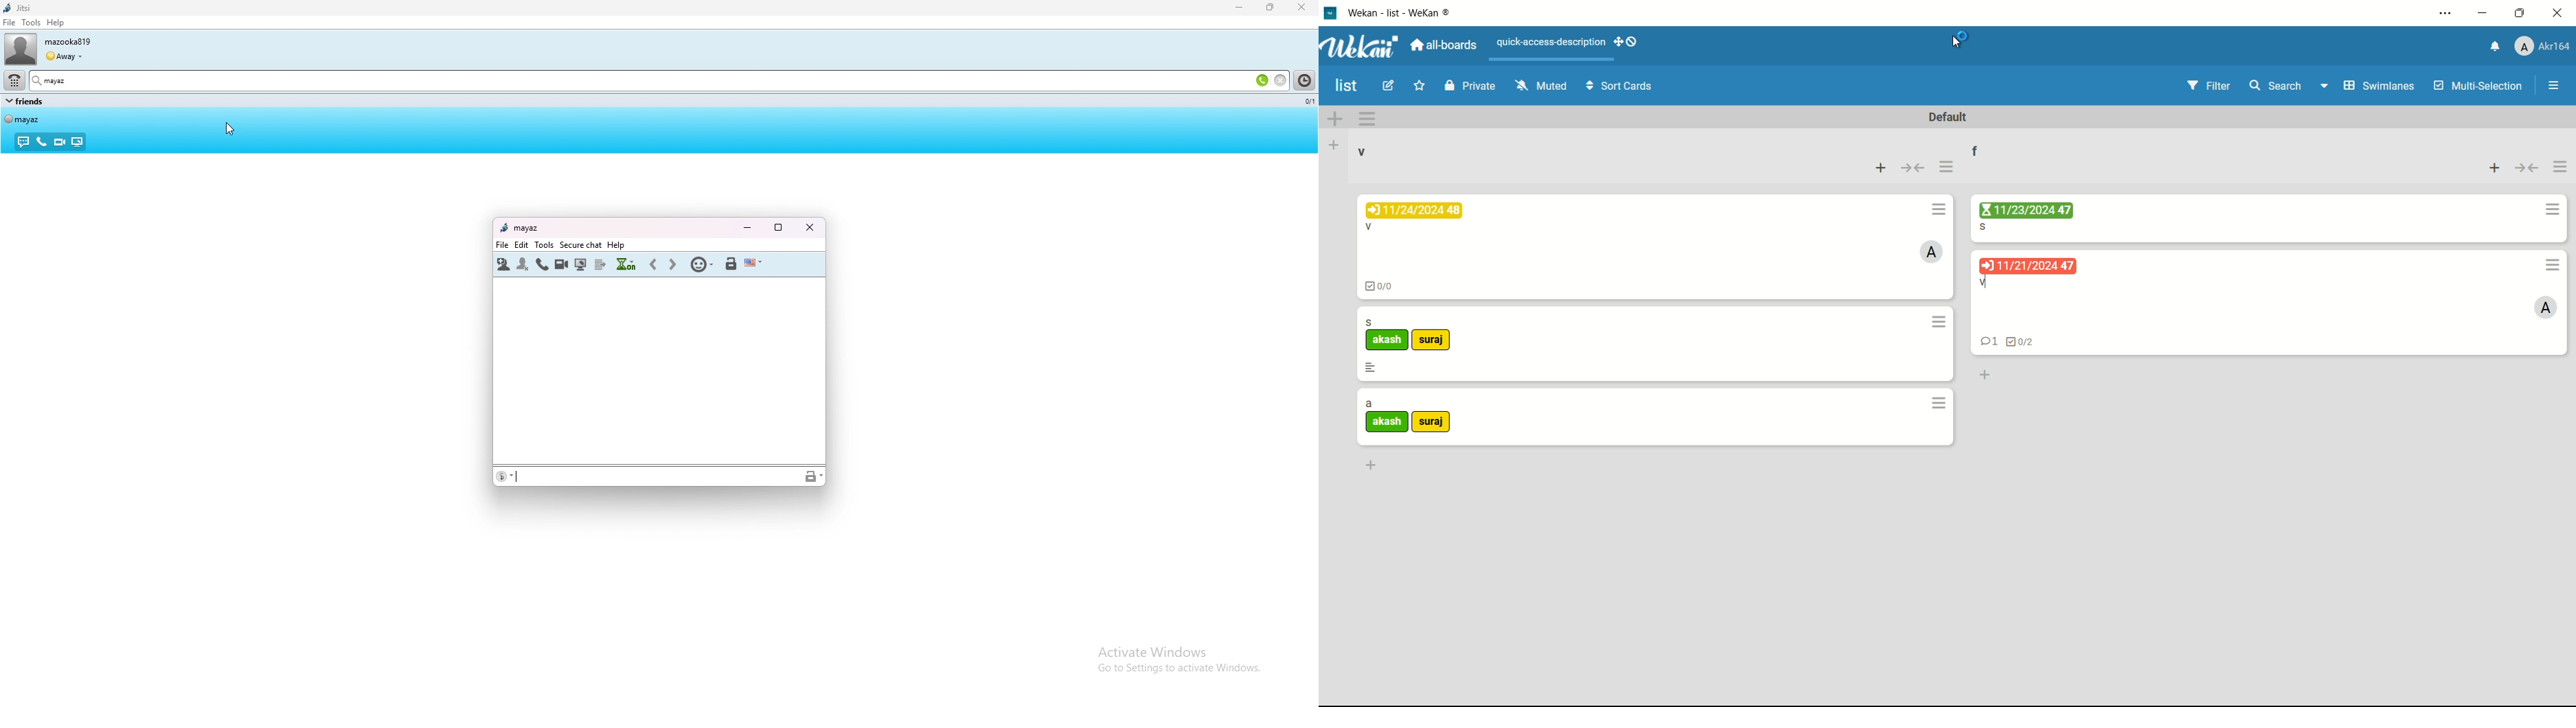 The image size is (2576, 728). Describe the element at coordinates (2025, 210) in the screenshot. I see `start date is det` at that location.